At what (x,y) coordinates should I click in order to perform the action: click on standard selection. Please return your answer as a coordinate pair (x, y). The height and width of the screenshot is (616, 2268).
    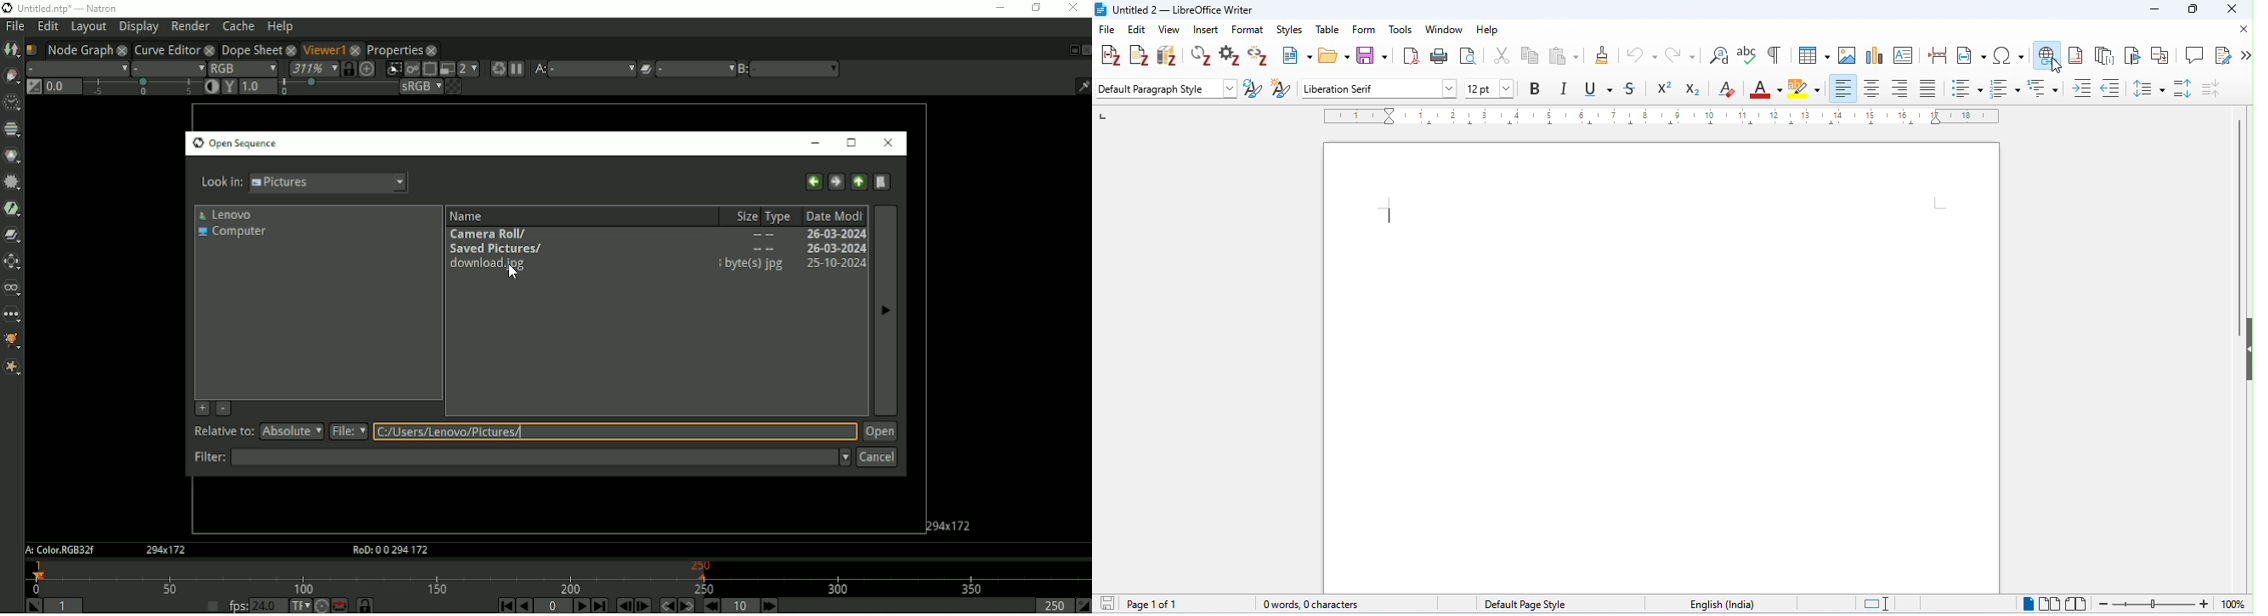
    Looking at the image, I should click on (1874, 605).